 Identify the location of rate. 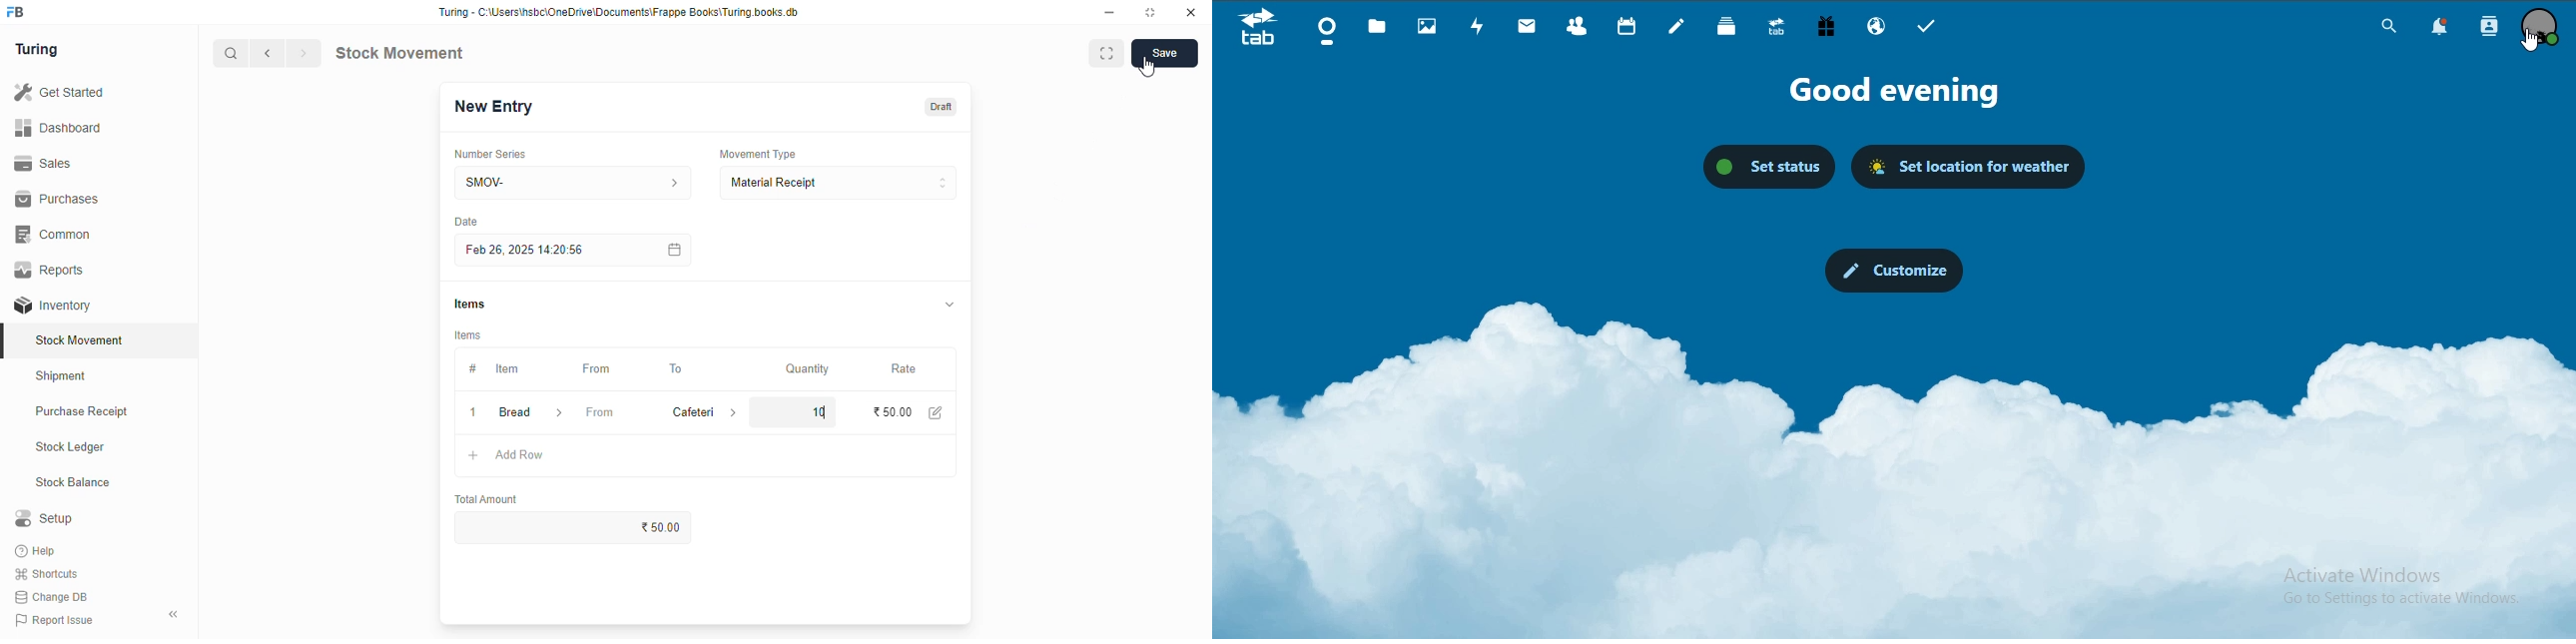
(904, 369).